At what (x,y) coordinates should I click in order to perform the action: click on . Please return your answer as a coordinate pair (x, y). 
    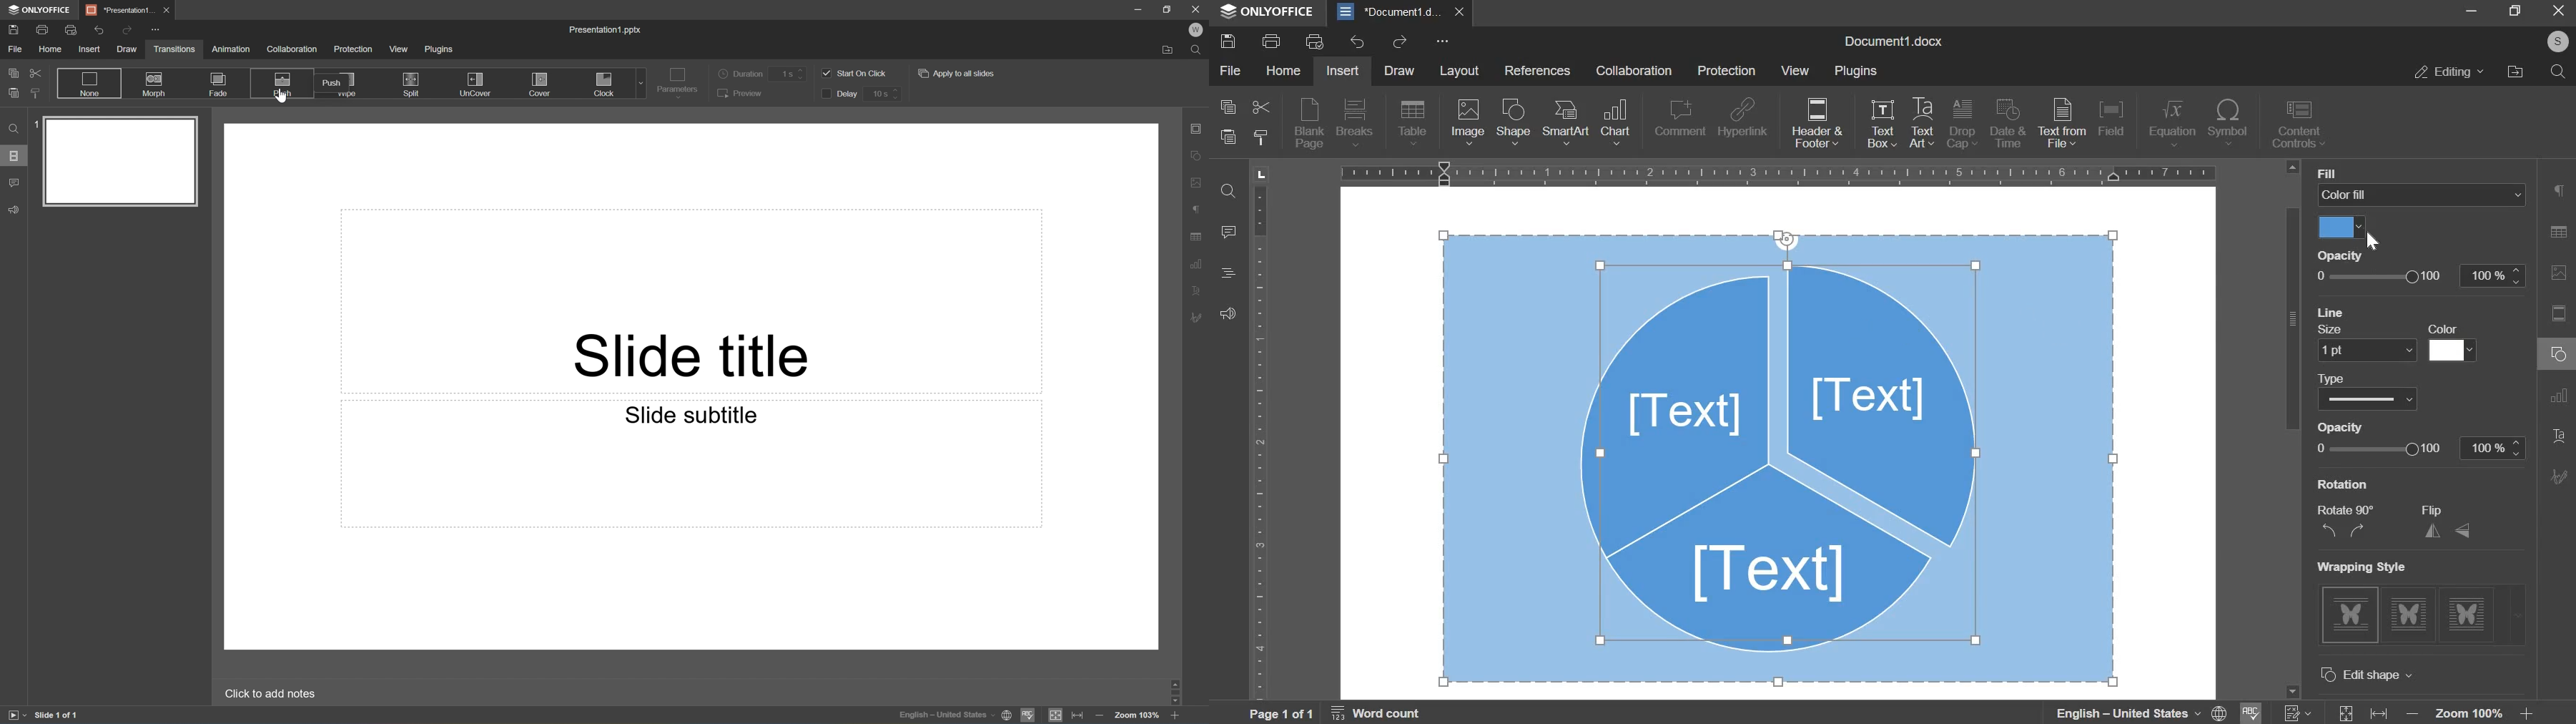
    Looking at the image, I should click on (2334, 312).